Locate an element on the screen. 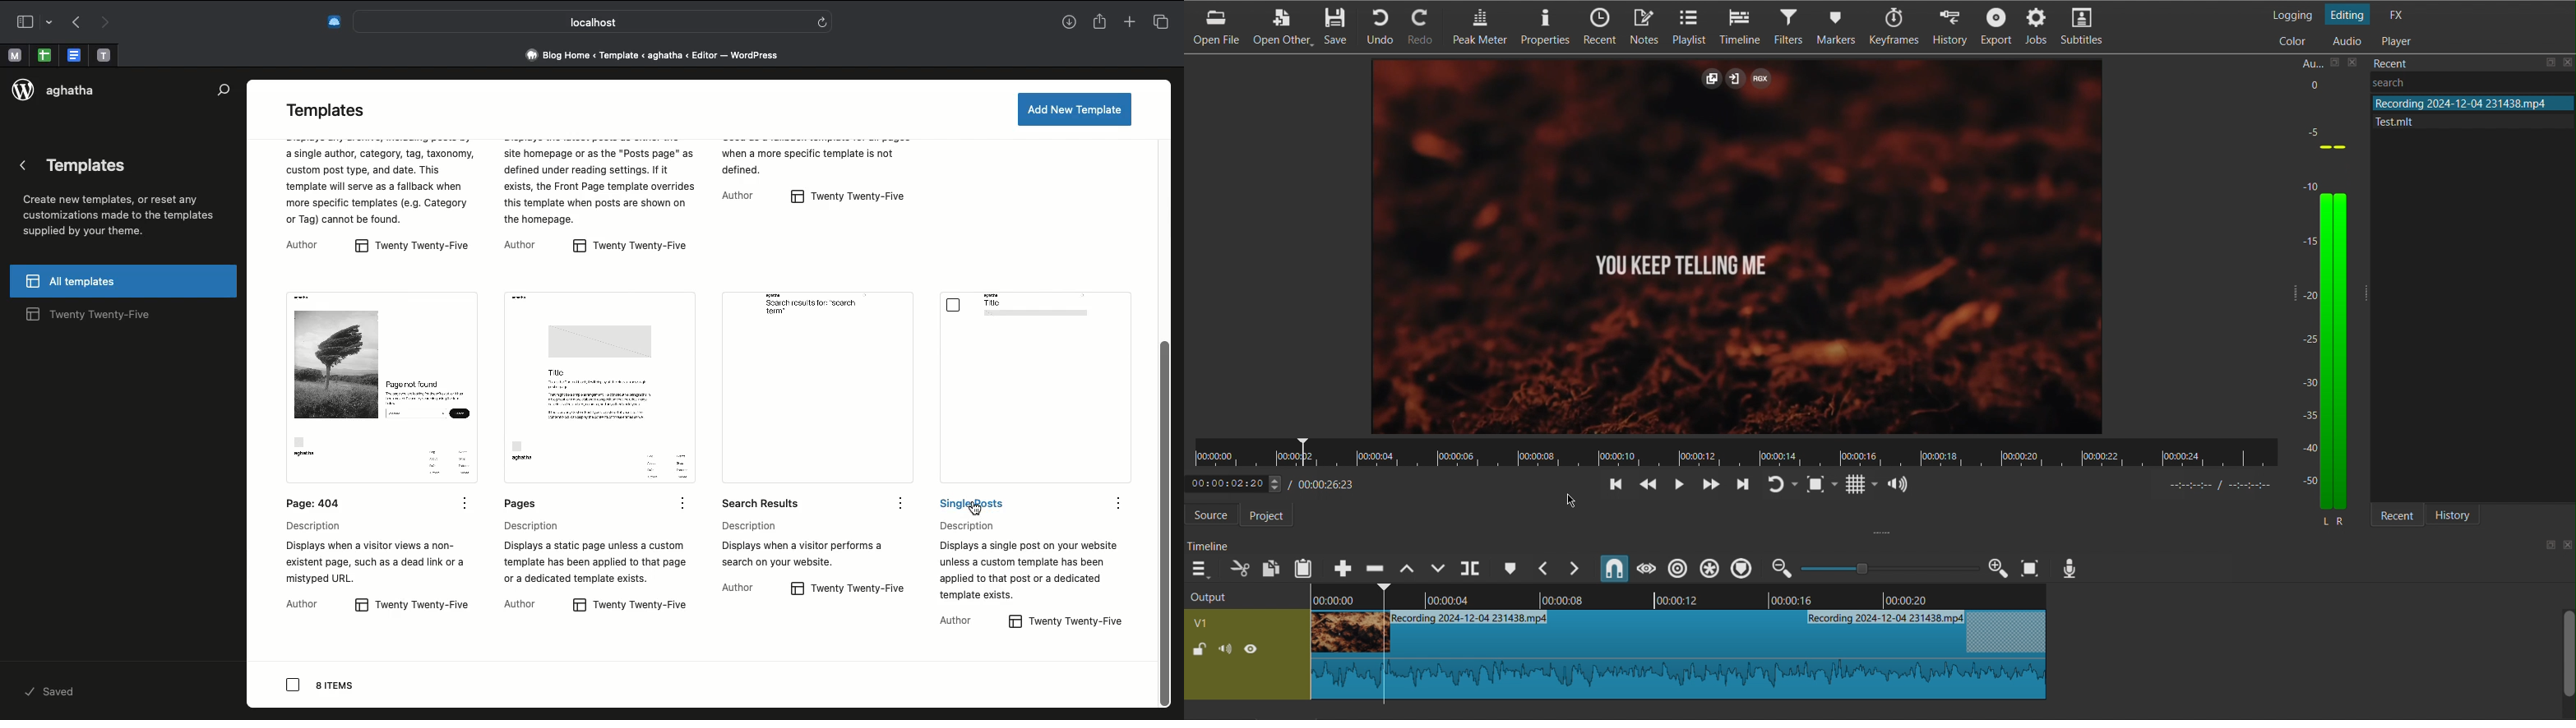 This screenshot has width=2576, height=728. Recent Files is located at coordinates (2402, 61).